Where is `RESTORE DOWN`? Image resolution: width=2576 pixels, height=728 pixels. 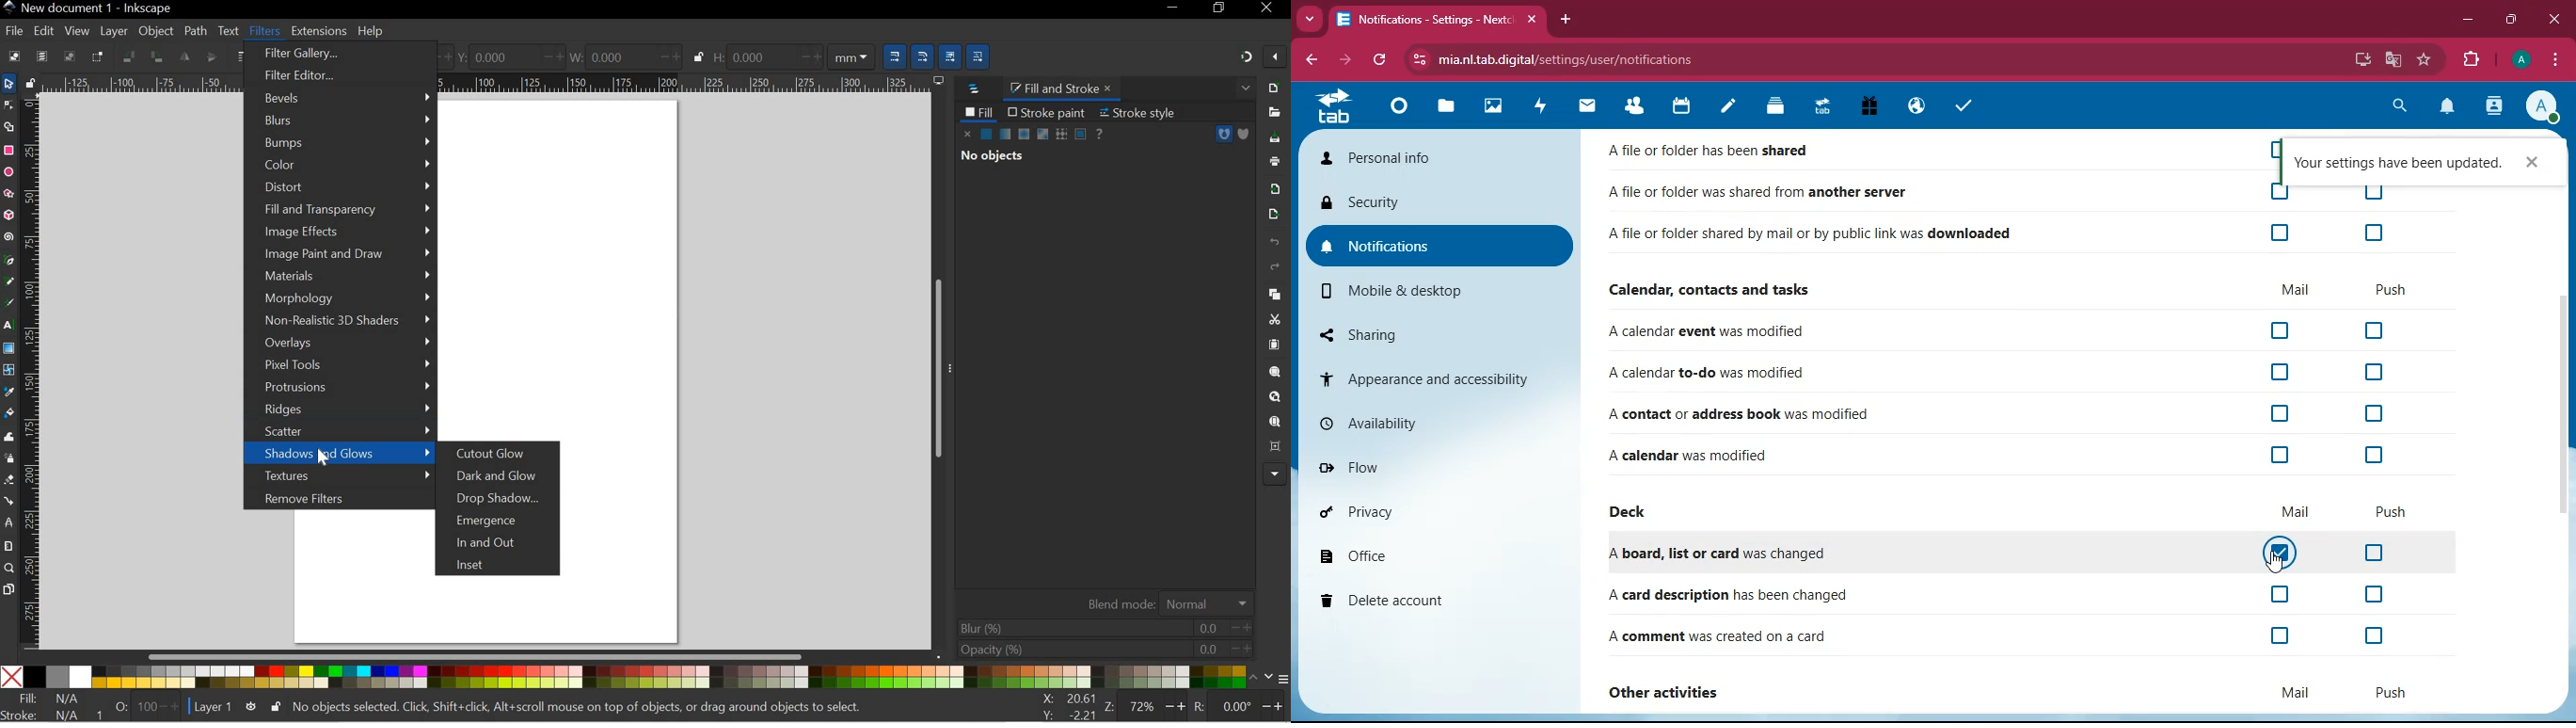
RESTORE DOWN is located at coordinates (1222, 10).